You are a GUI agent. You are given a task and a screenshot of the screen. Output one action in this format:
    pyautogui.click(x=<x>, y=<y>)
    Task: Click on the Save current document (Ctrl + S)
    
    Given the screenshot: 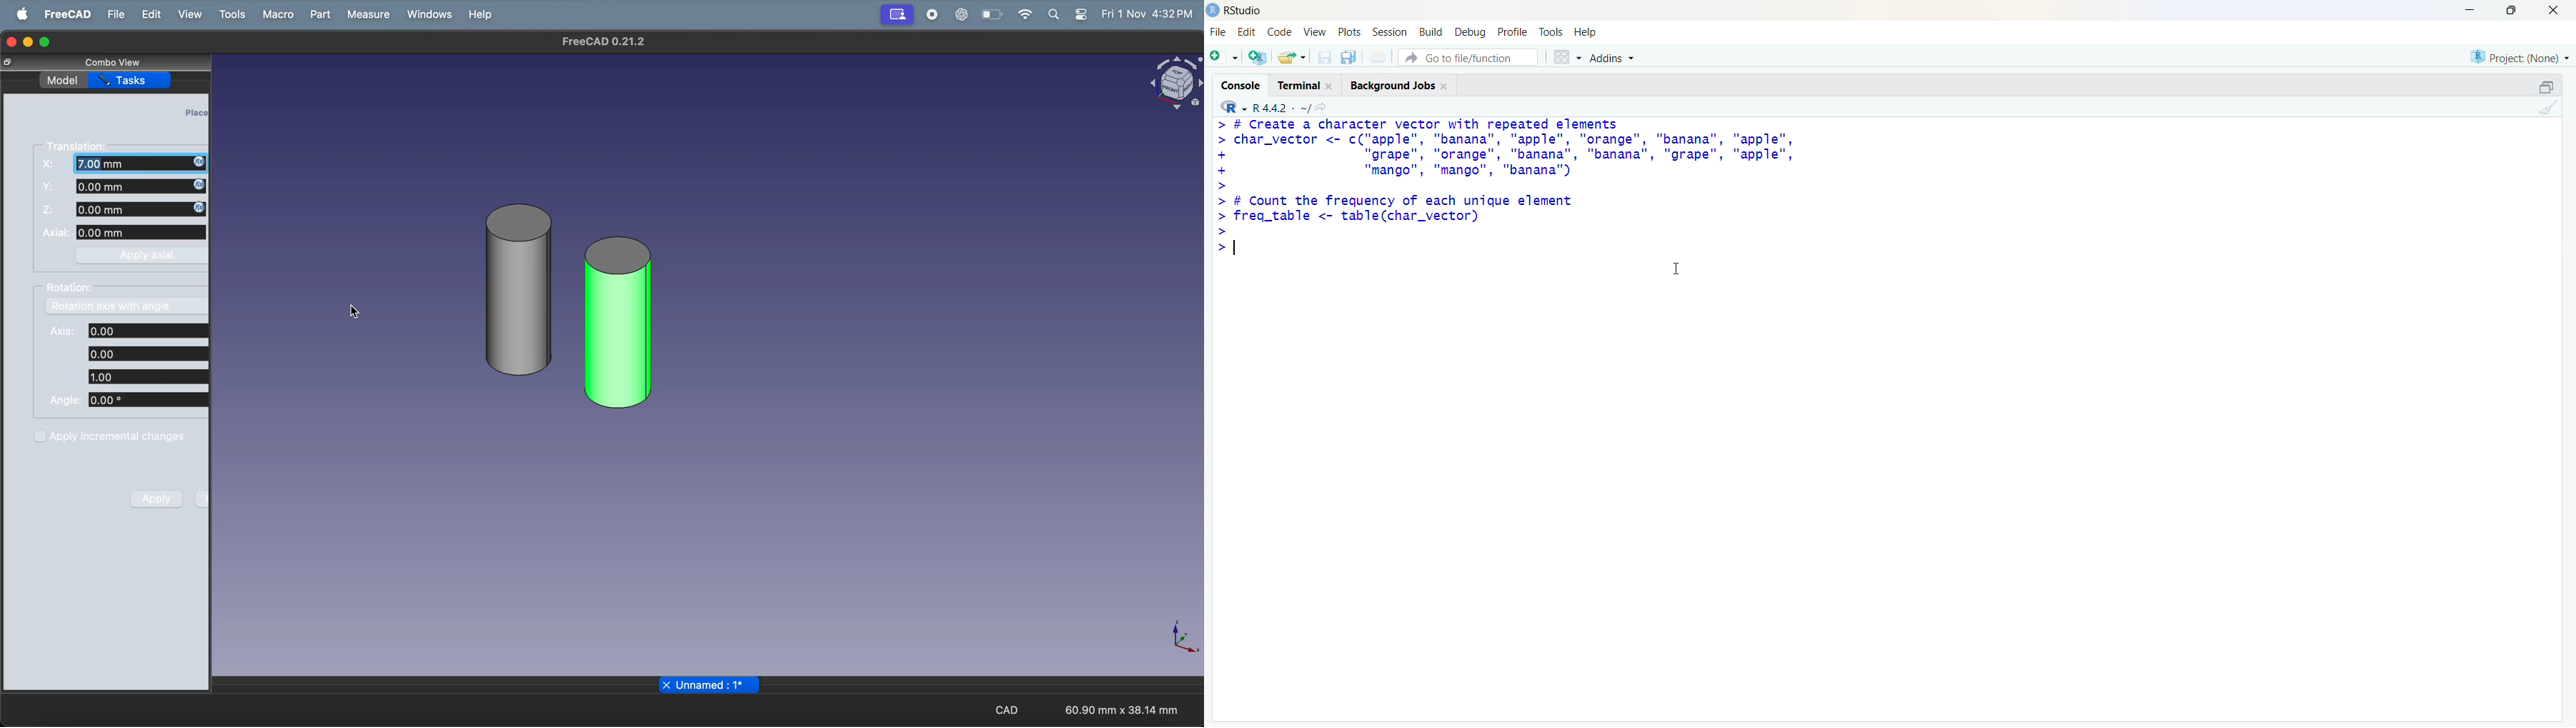 What is the action you would take?
    pyautogui.click(x=1323, y=57)
    